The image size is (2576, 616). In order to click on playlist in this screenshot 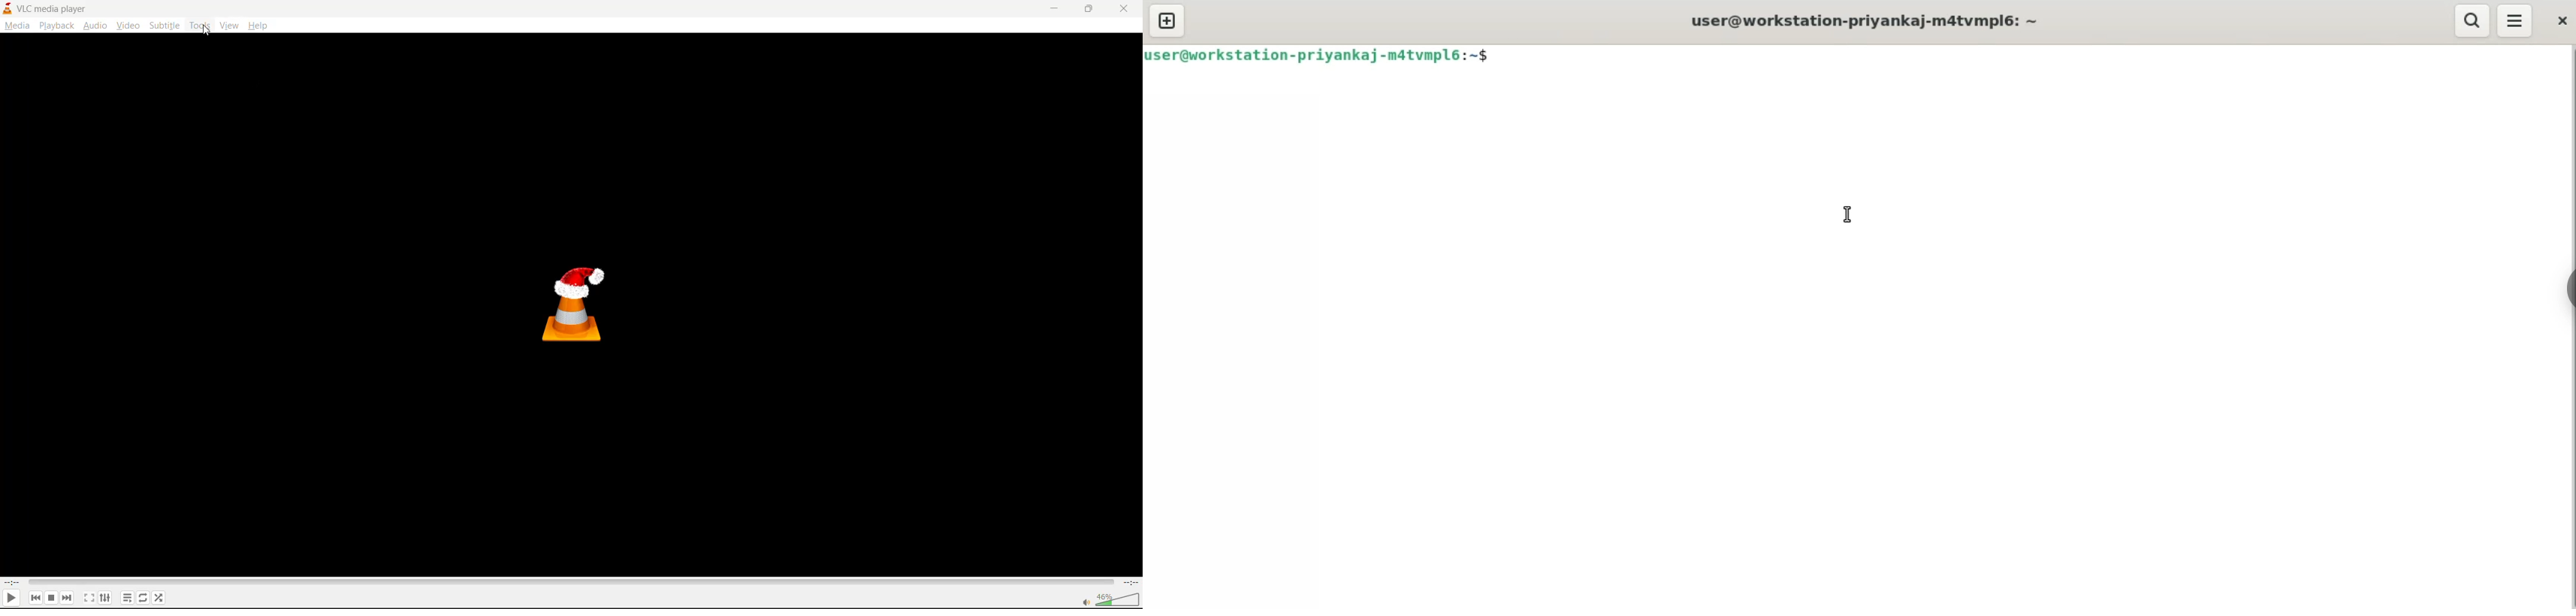, I will do `click(127, 597)`.